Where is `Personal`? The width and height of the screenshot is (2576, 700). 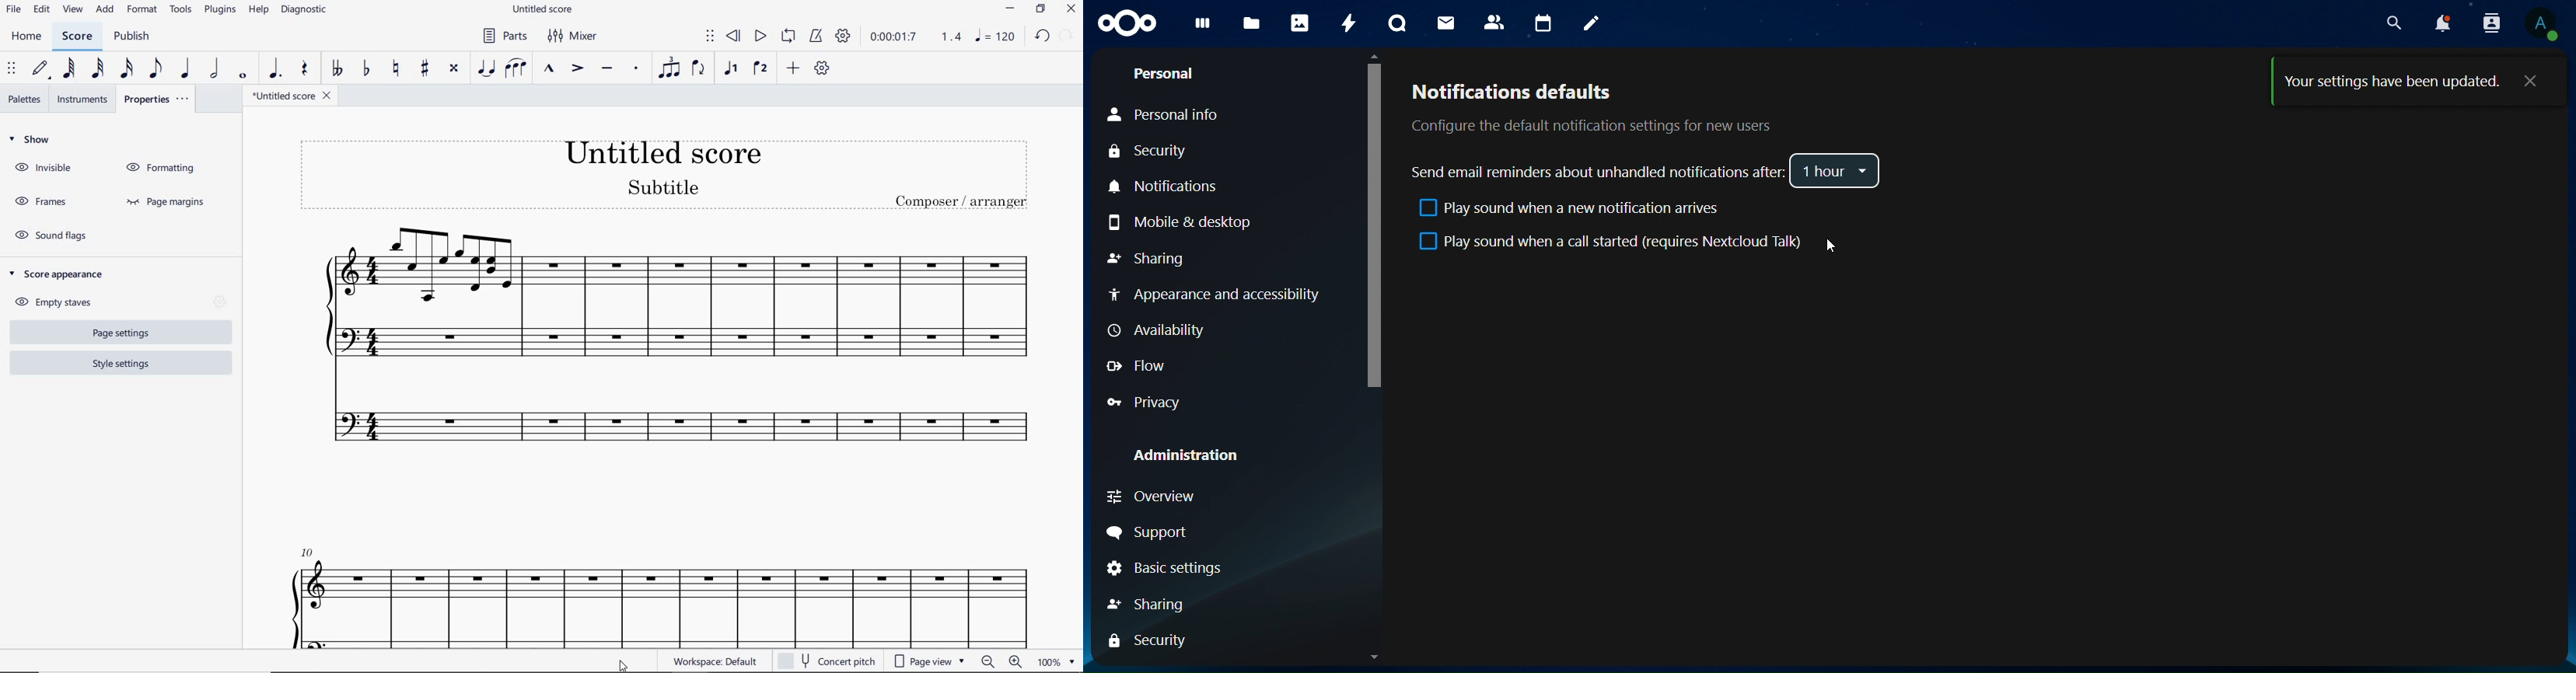 Personal is located at coordinates (1166, 74).